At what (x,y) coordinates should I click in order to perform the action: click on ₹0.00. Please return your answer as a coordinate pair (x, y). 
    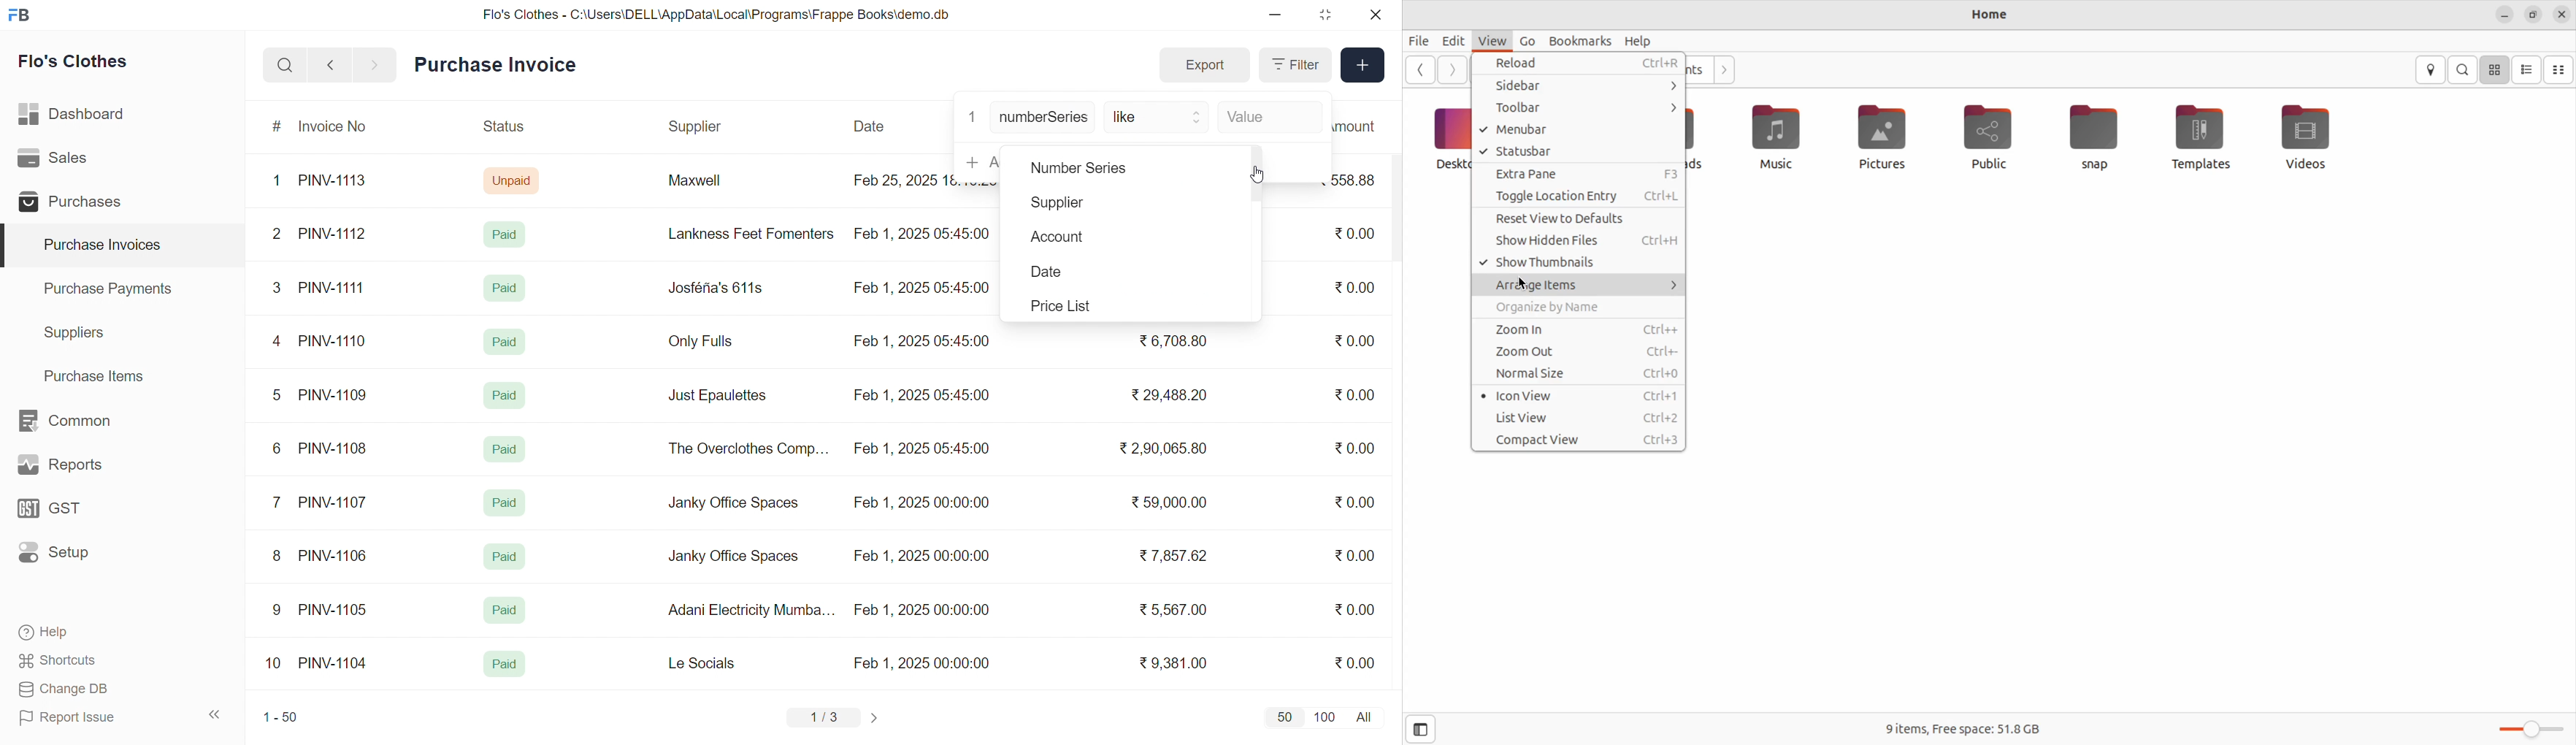
    Looking at the image, I should click on (1354, 555).